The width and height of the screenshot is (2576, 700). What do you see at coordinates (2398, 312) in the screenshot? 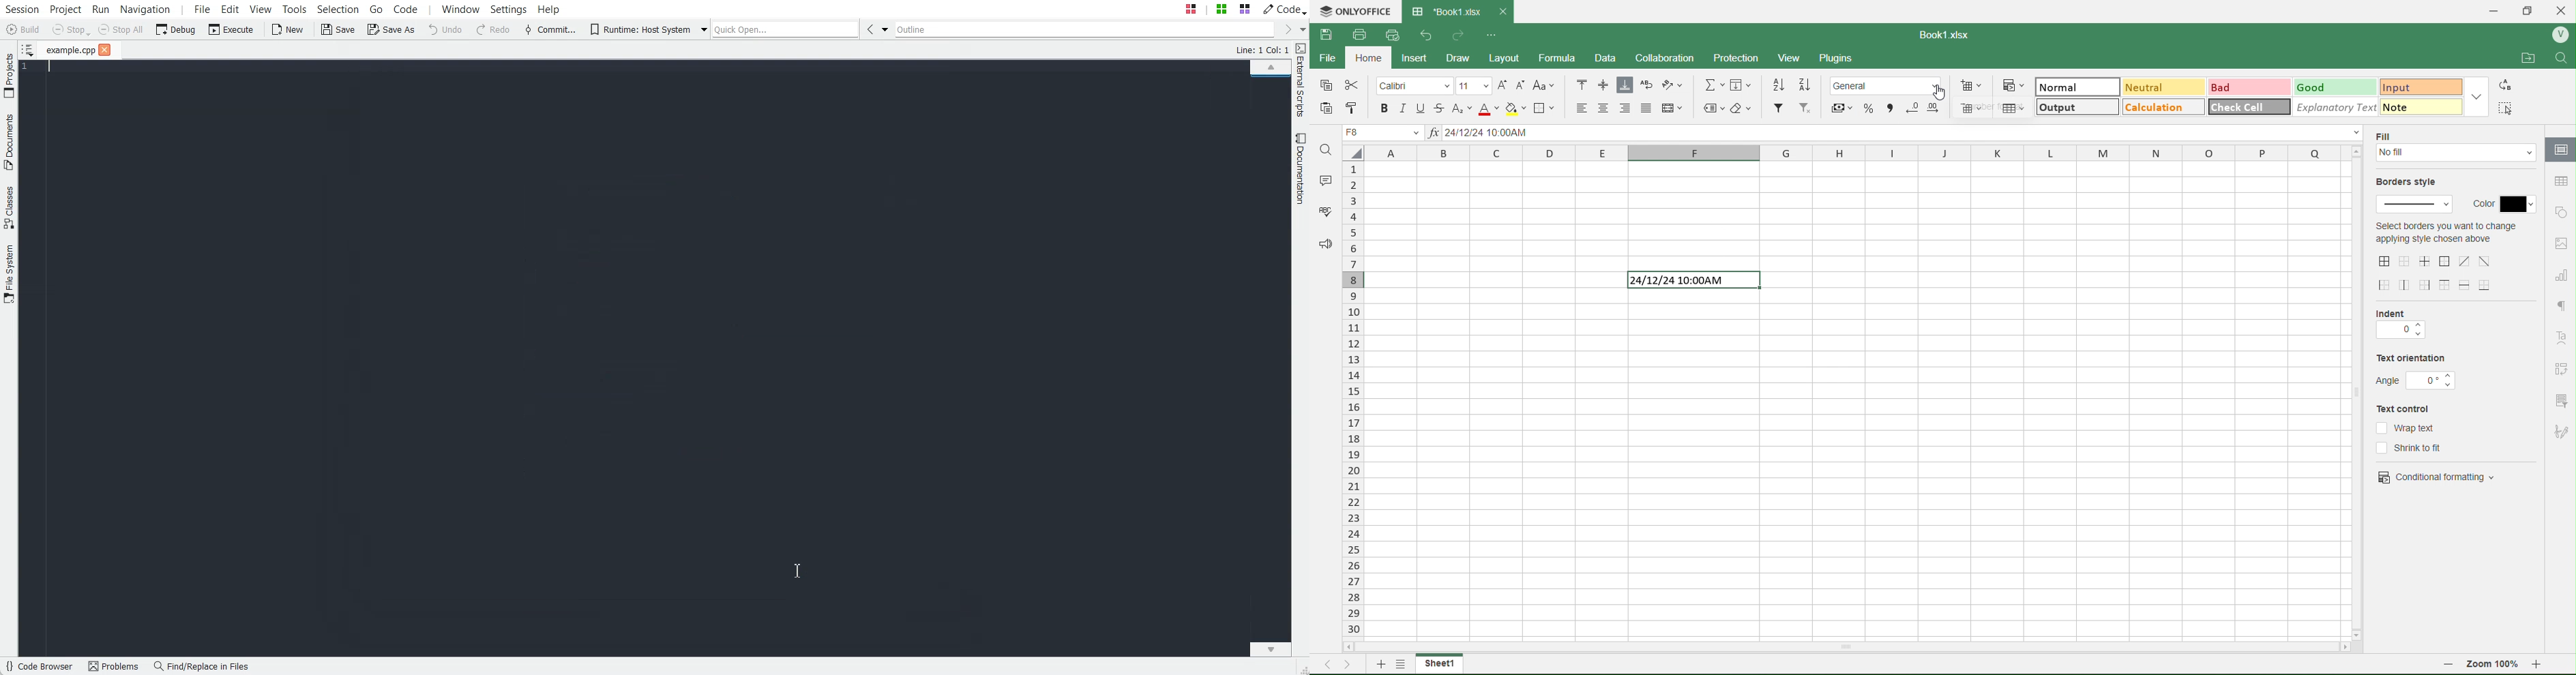
I see `indent` at bounding box center [2398, 312].